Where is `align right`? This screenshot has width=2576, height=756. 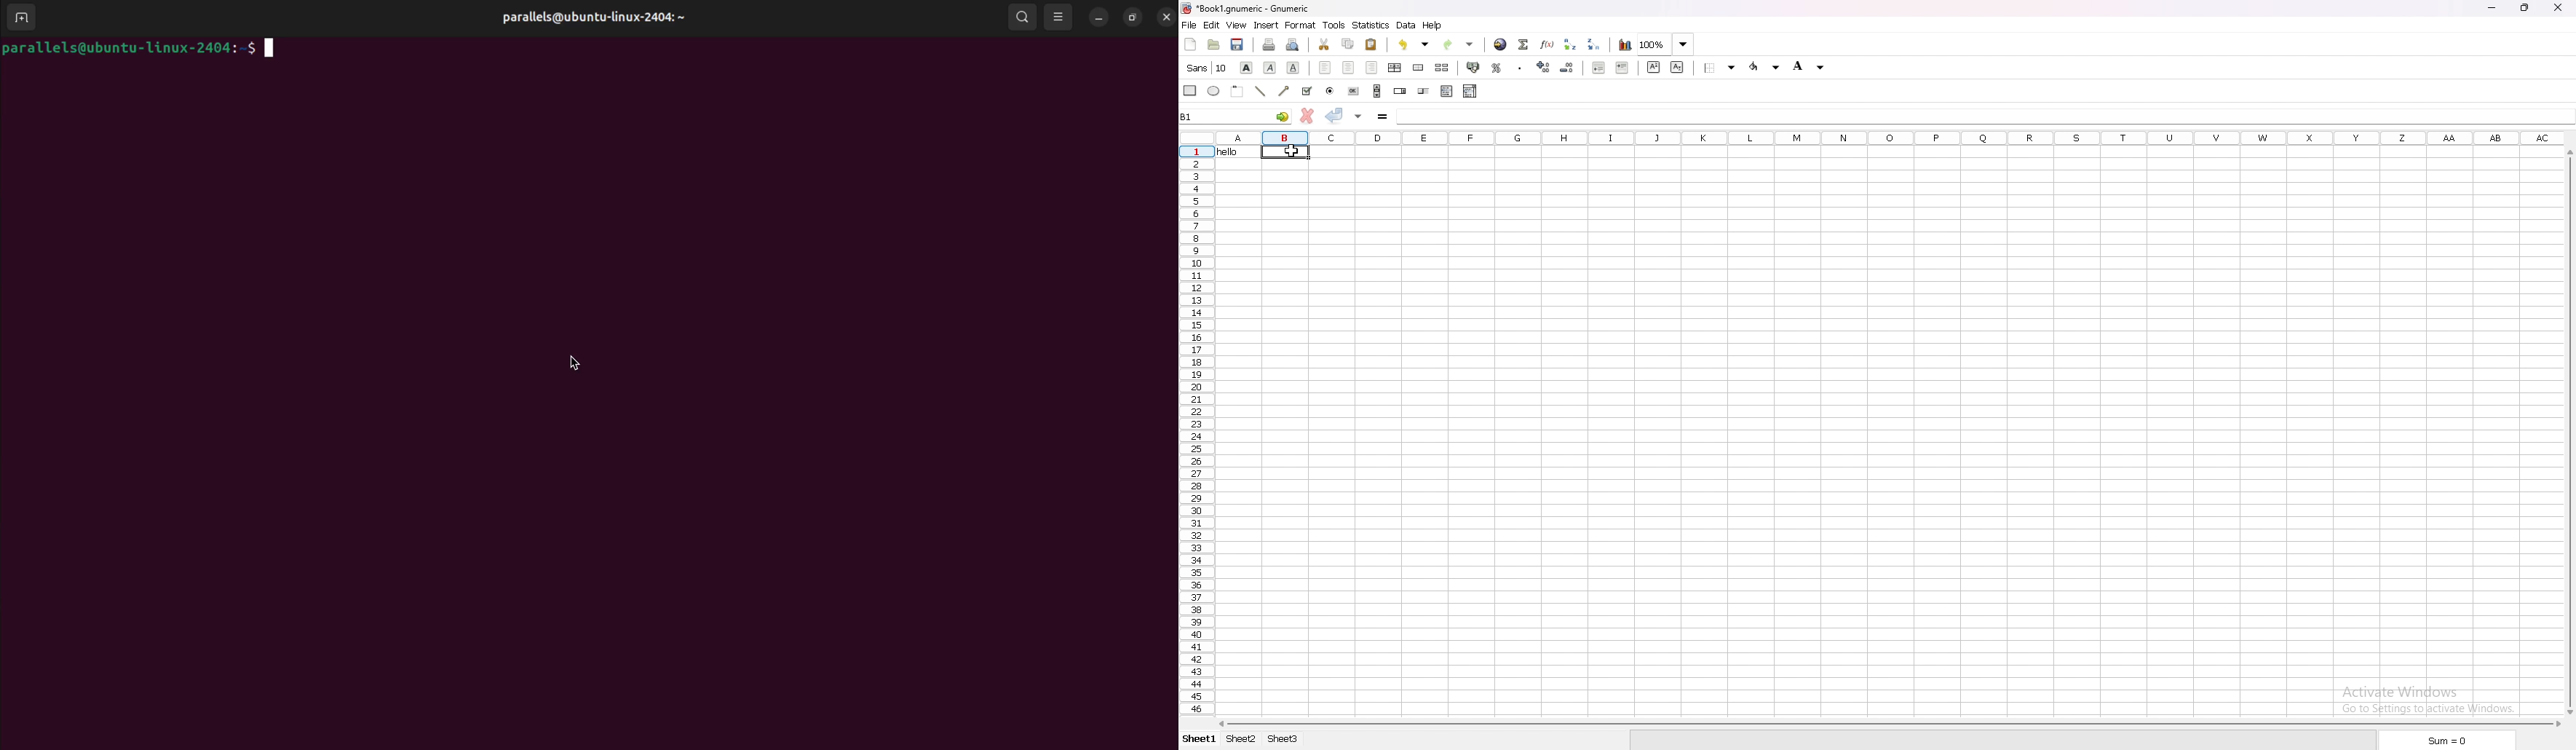 align right is located at coordinates (1372, 68).